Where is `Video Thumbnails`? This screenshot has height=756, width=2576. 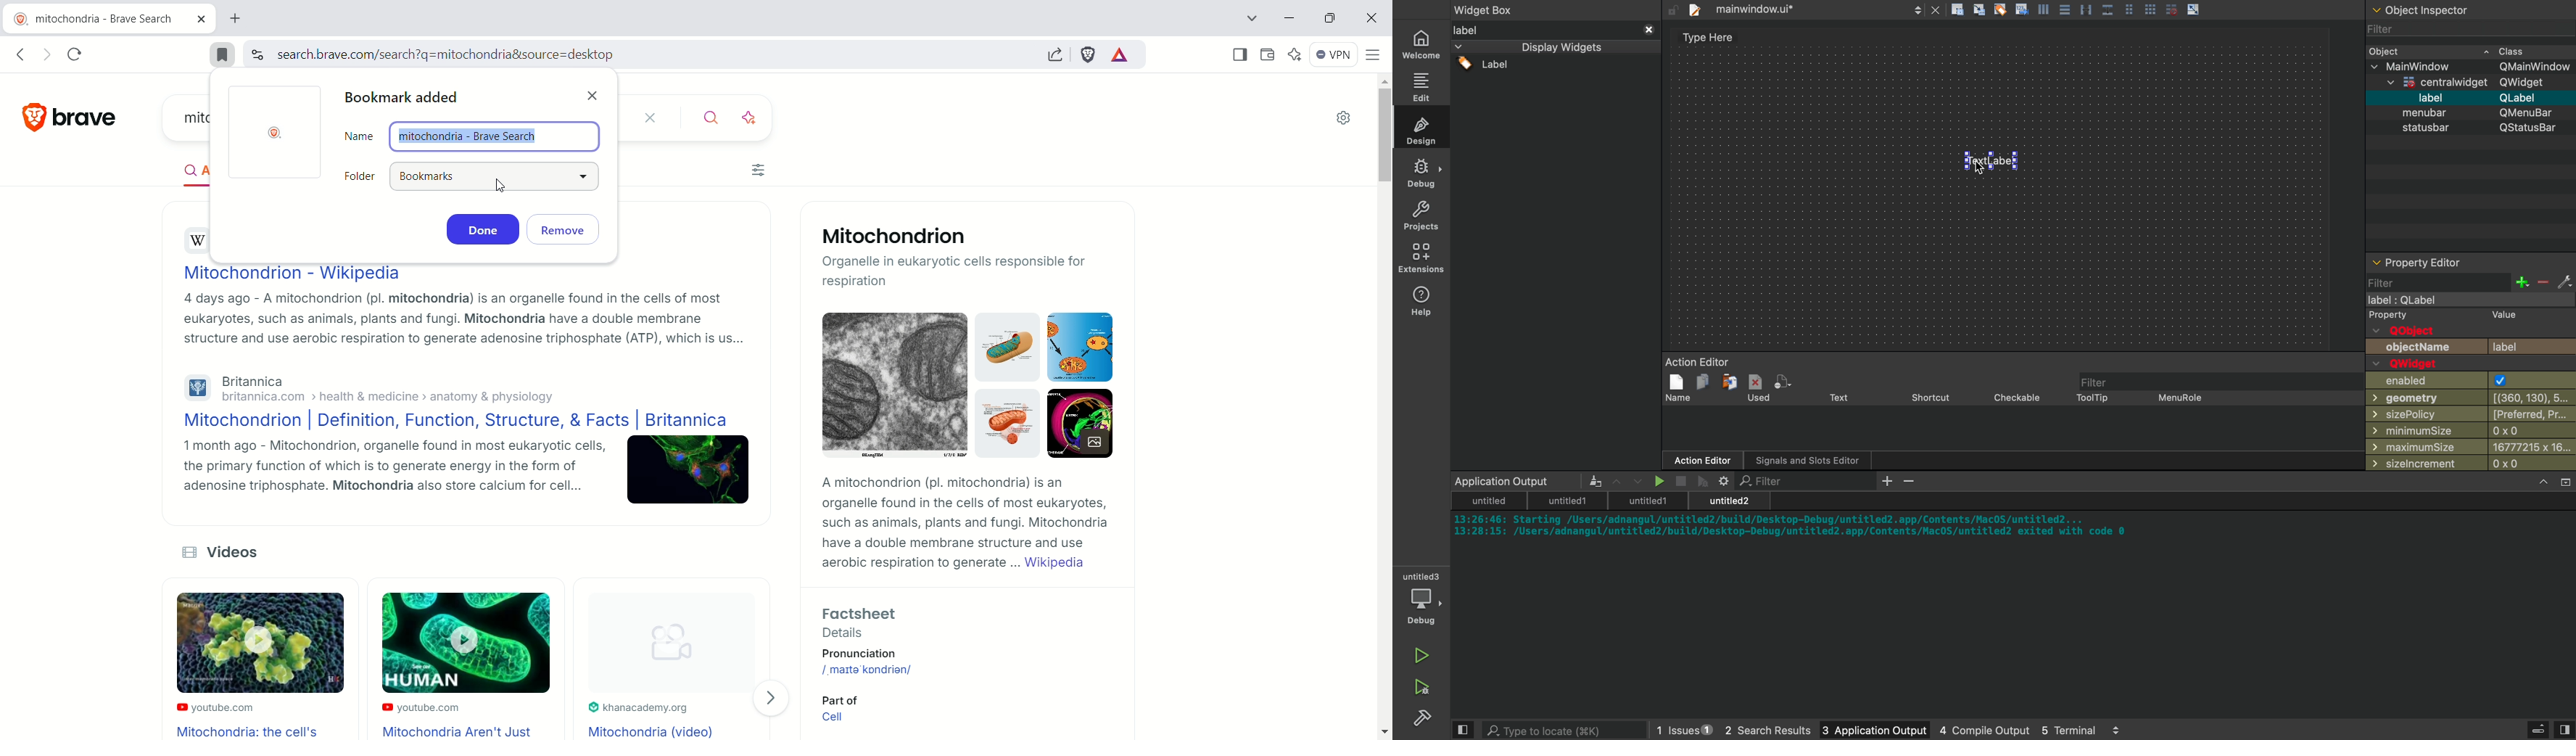 Video Thumbnails is located at coordinates (450, 646).